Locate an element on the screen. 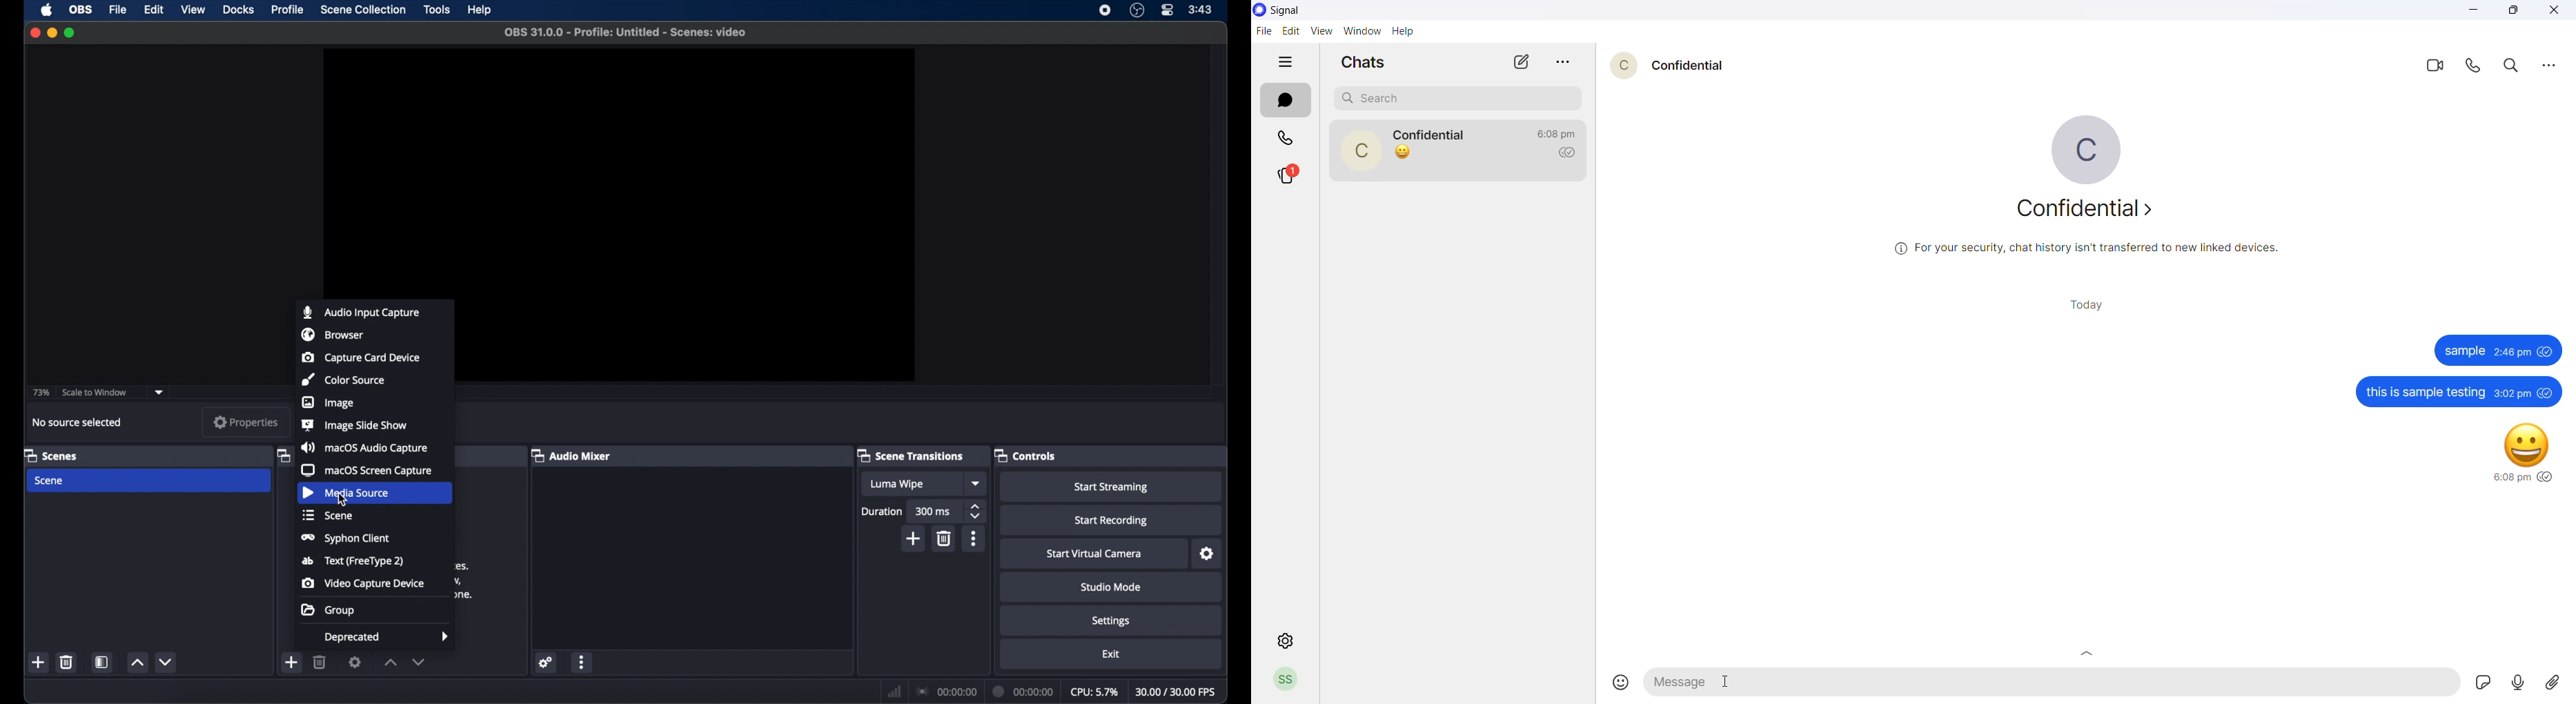 The image size is (2576, 728). properties is located at coordinates (246, 422).